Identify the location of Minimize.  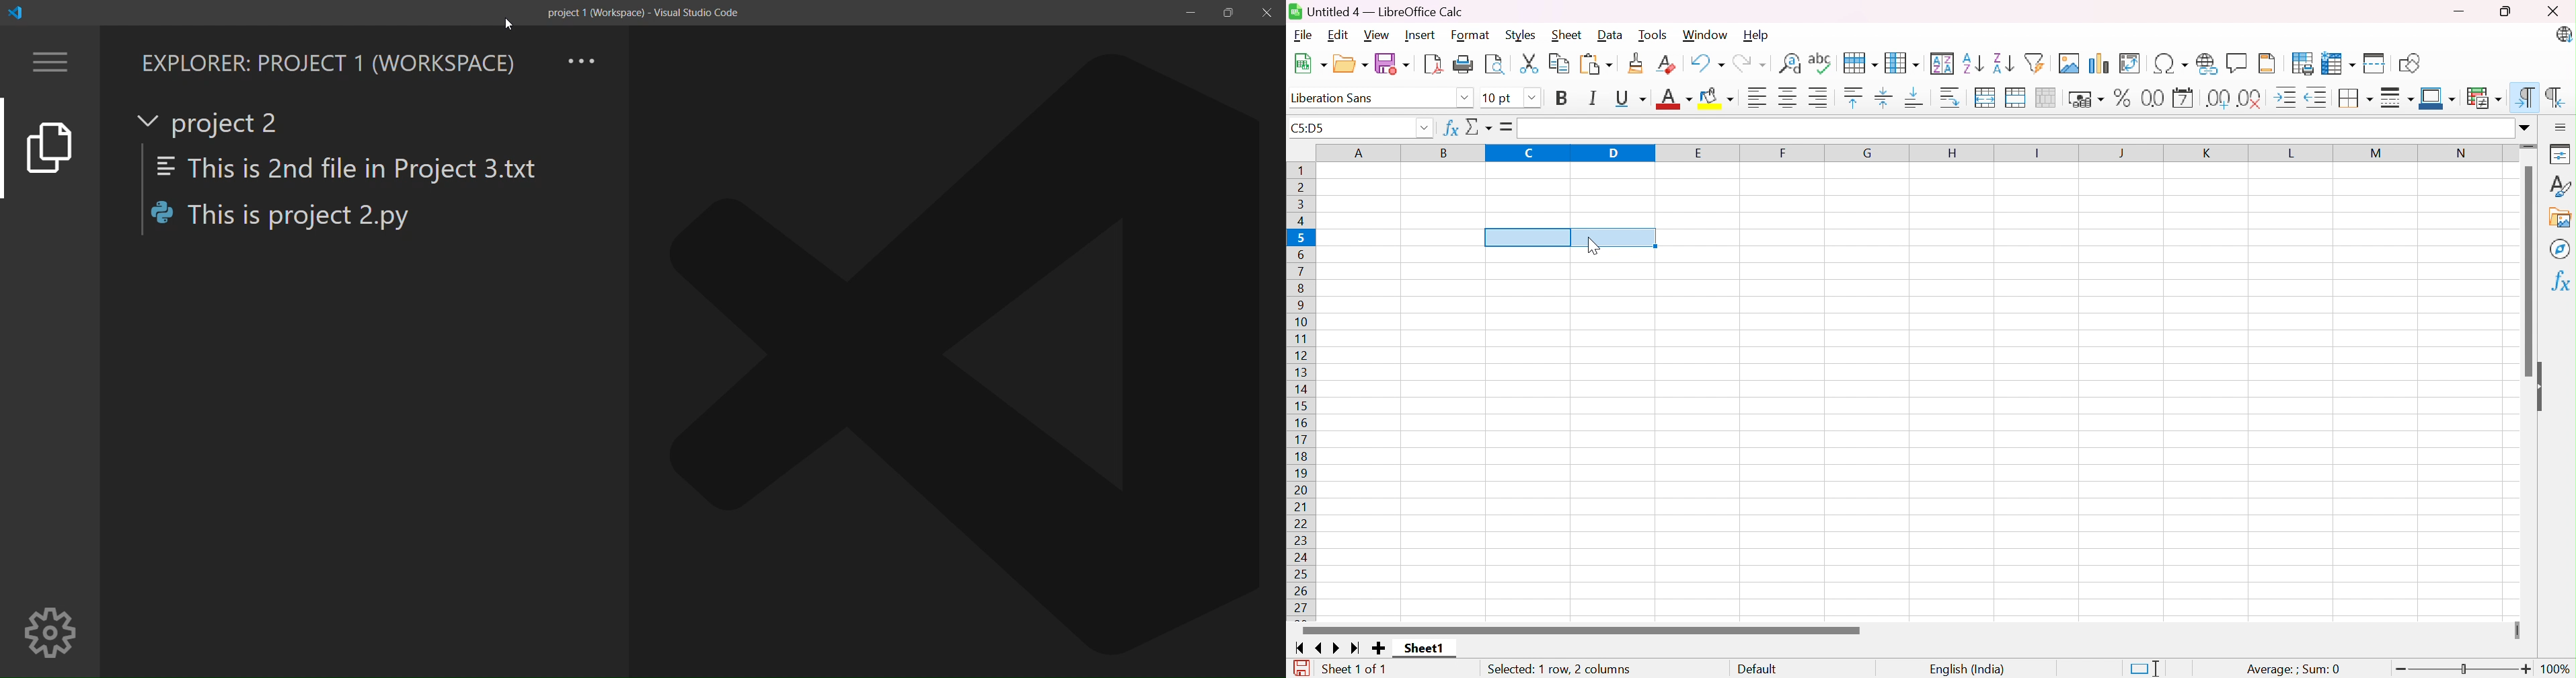
(2458, 11).